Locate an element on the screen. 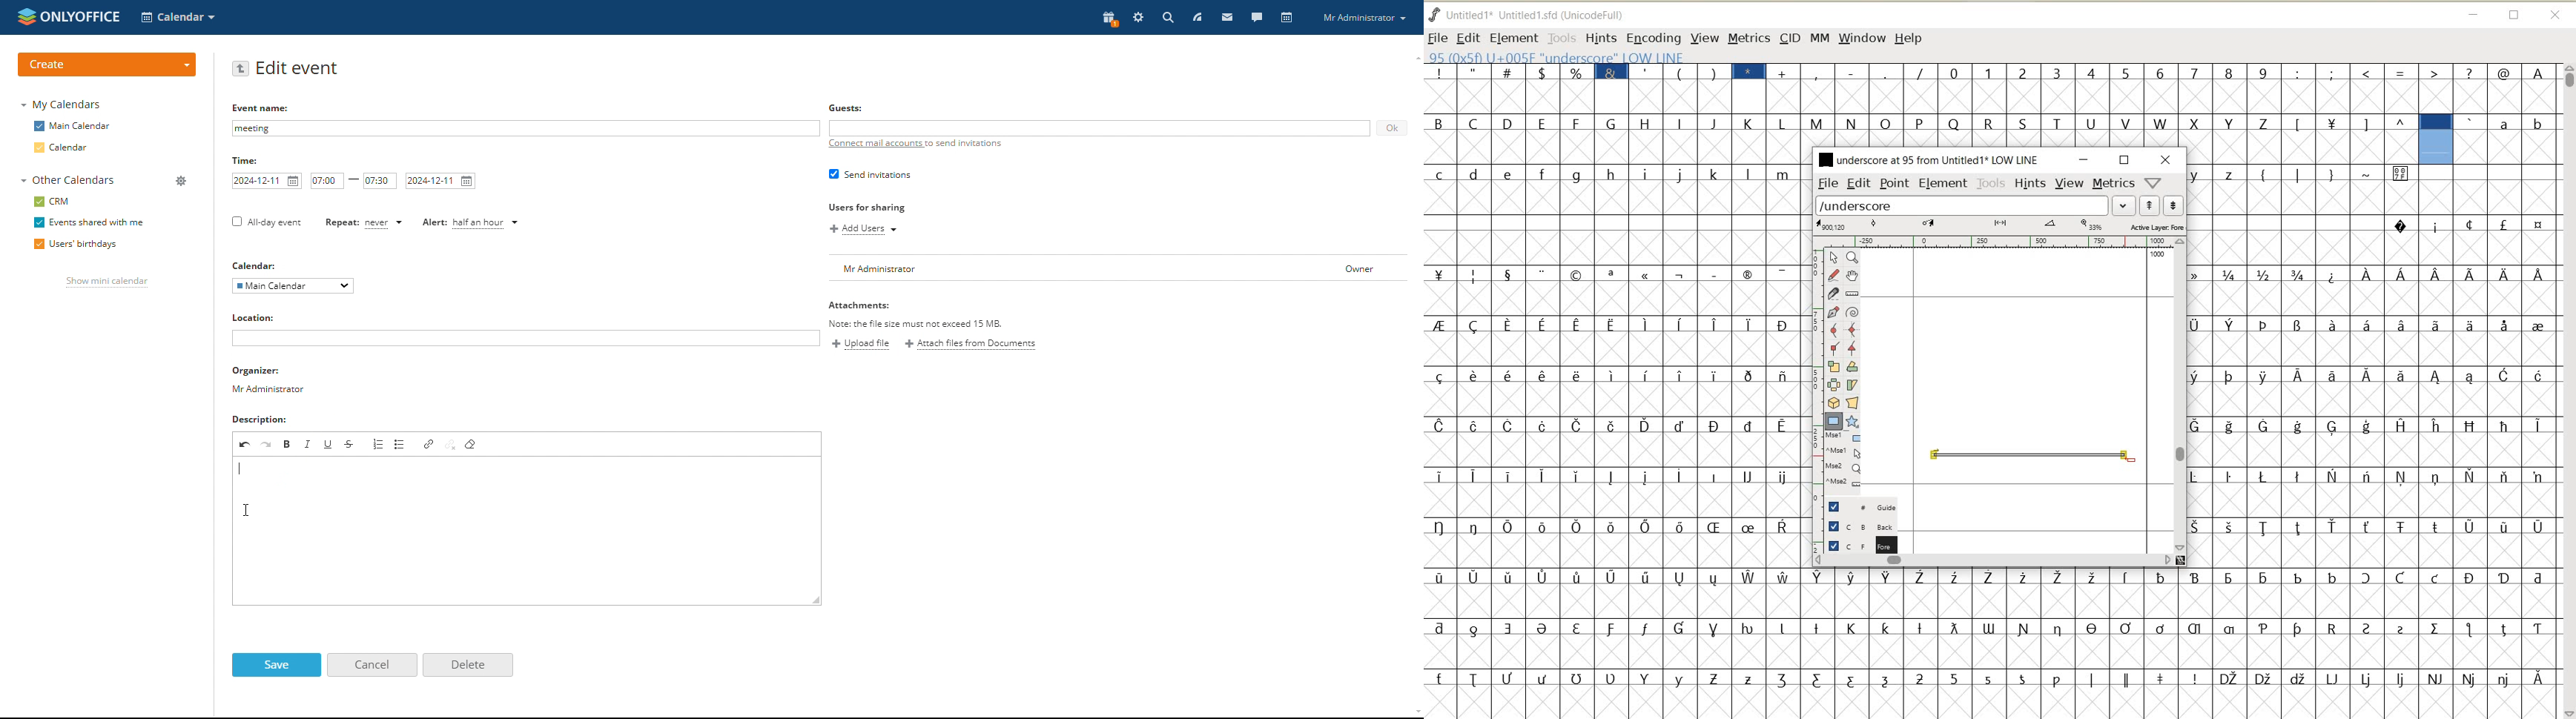 The image size is (2576, 728). glyph selected is located at coordinates (2436, 139).